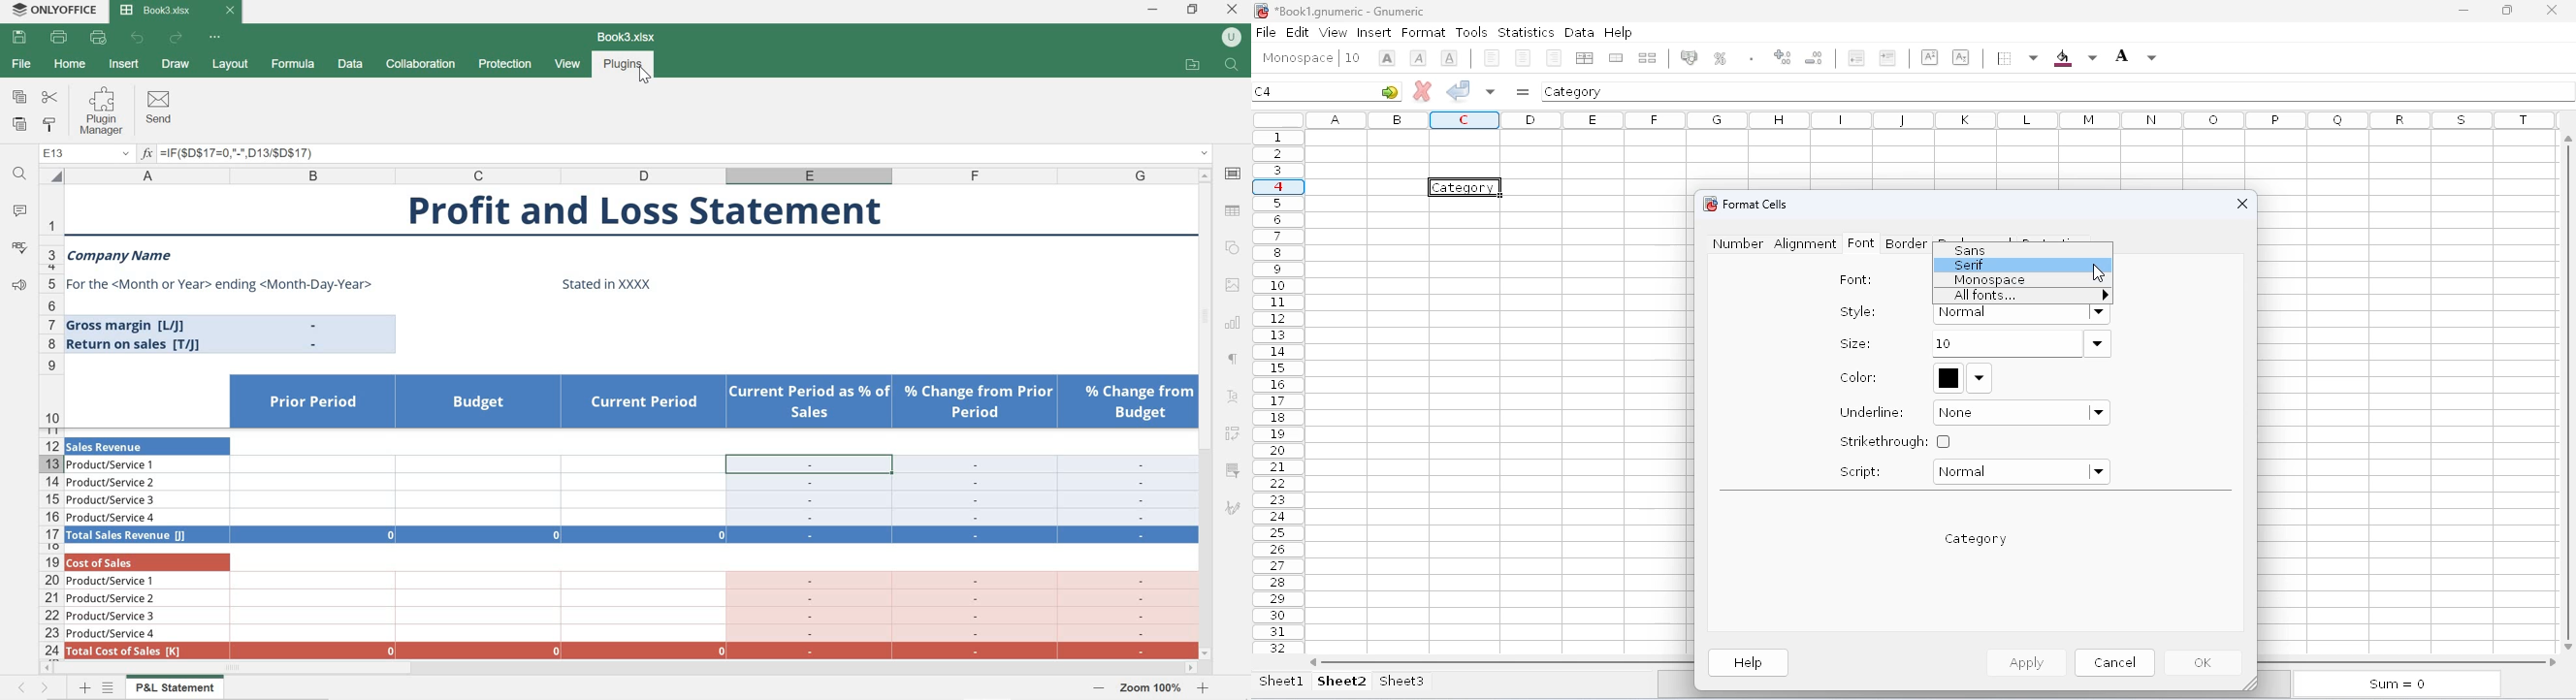 The image size is (2576, 700). What do you see at coordinates (1101, 687) in the screenshot?
I see `zoom out` at bounding box center [1101, 687].